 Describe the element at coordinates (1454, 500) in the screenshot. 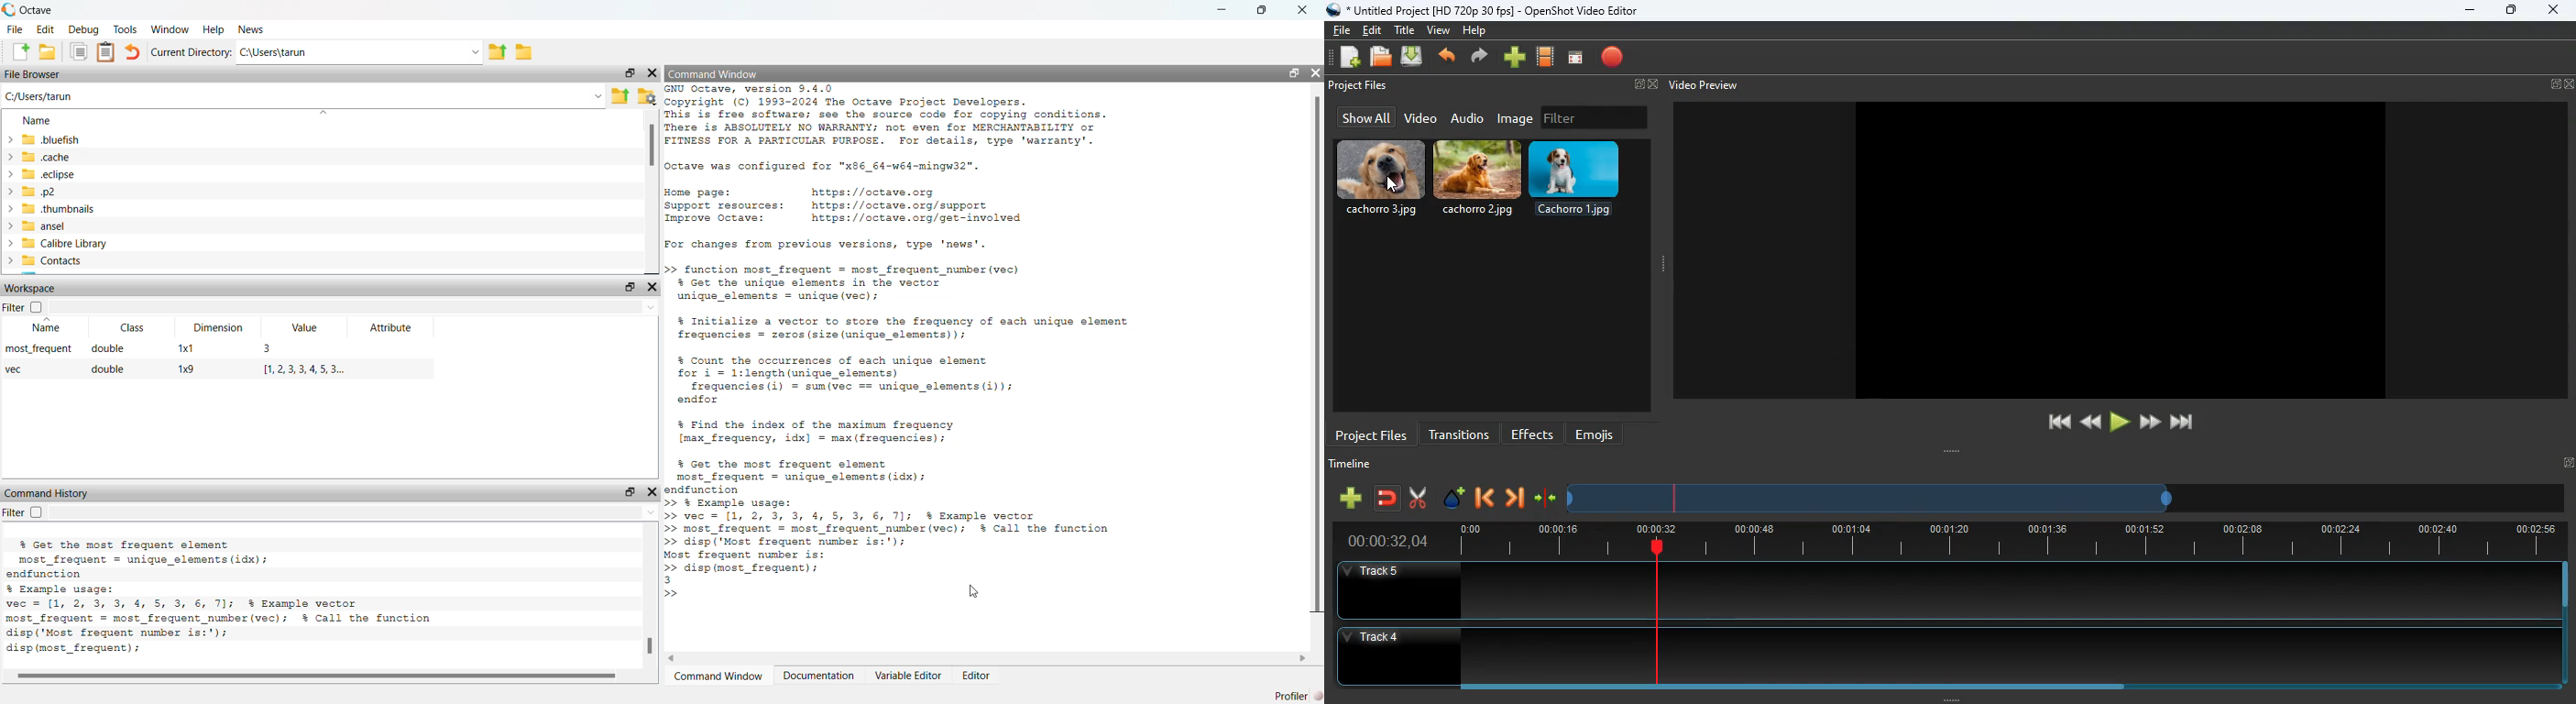

I see `effect` at that location.